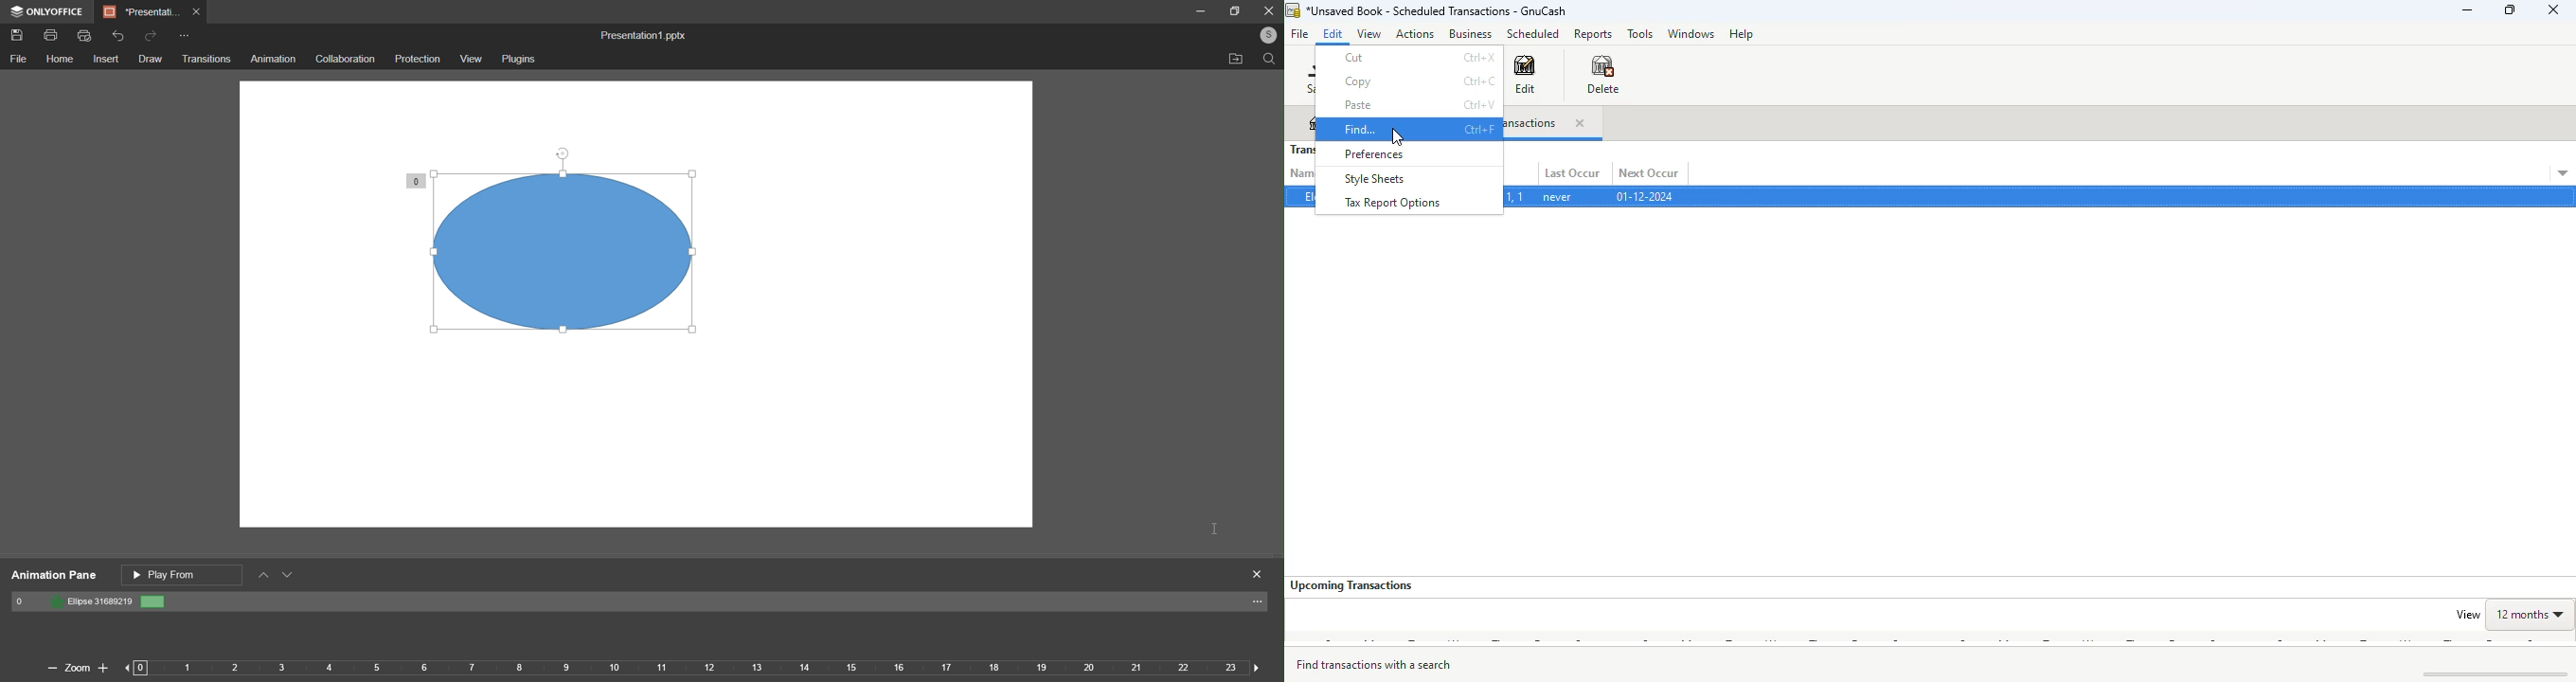 This screenshot has height=700, width=2576. What do you see at coordinates (1648, 173) in the screenshot?
I see `next occur` at bounding box center [1648, 173].